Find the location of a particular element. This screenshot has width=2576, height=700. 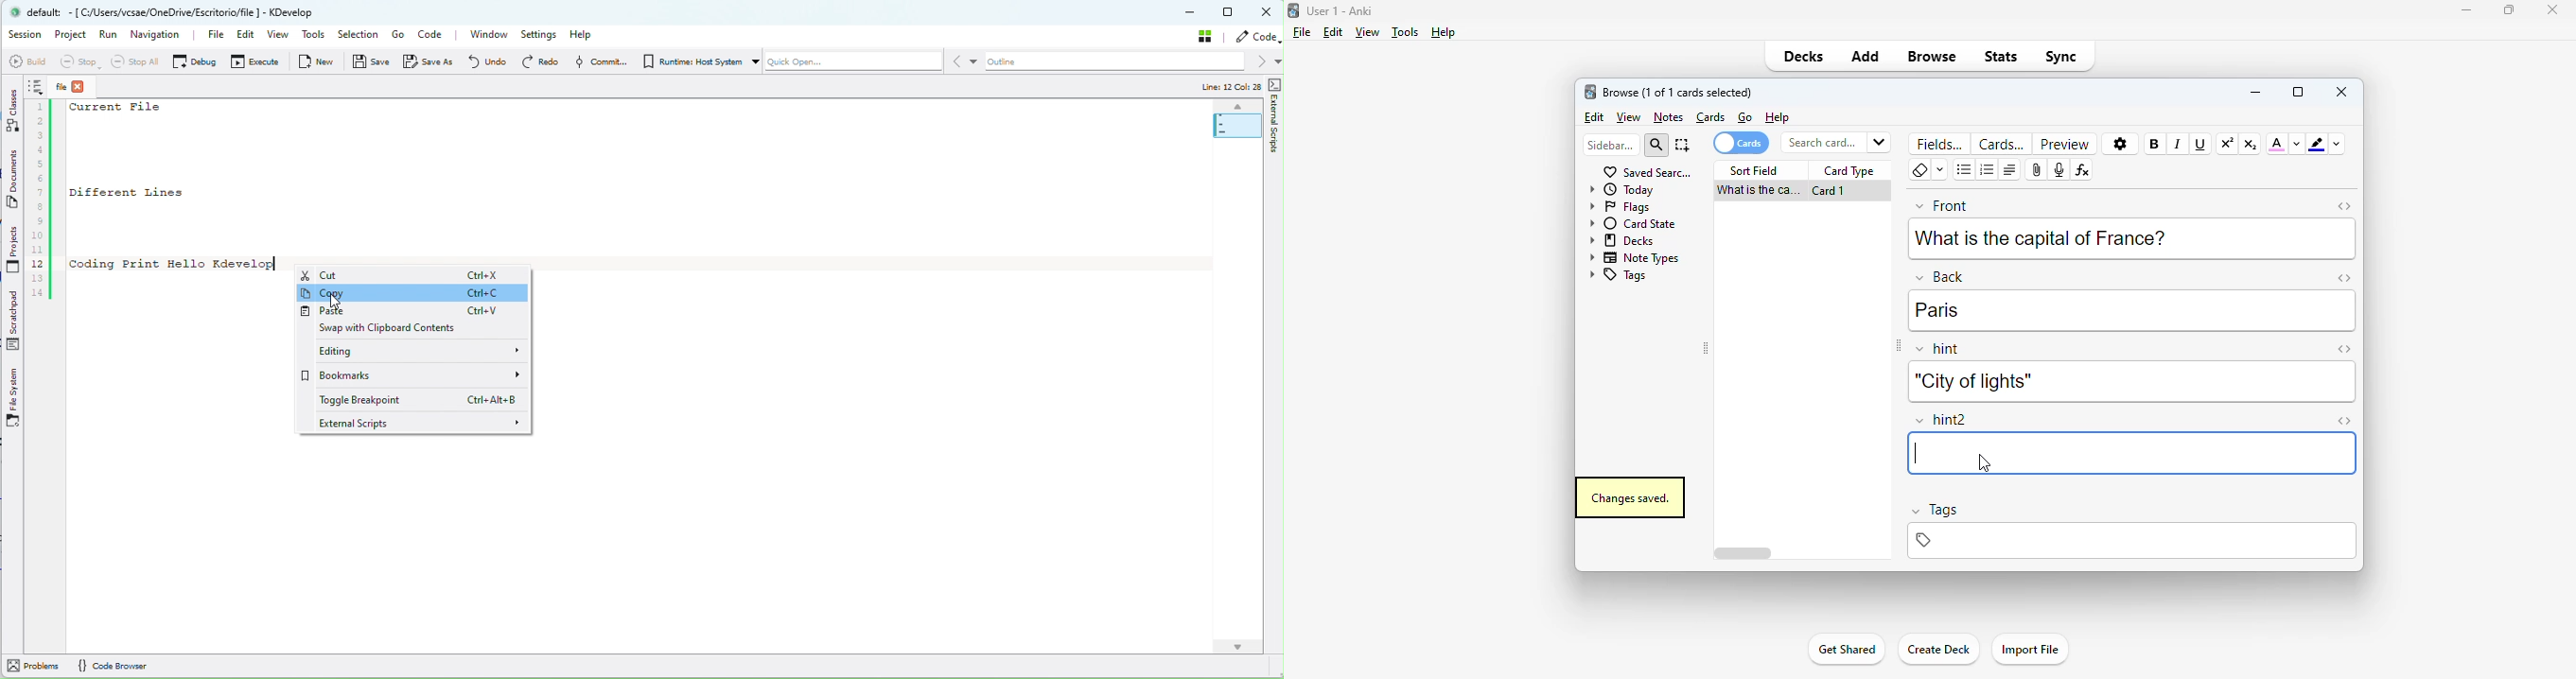

New is located at coordinates (319, 61).